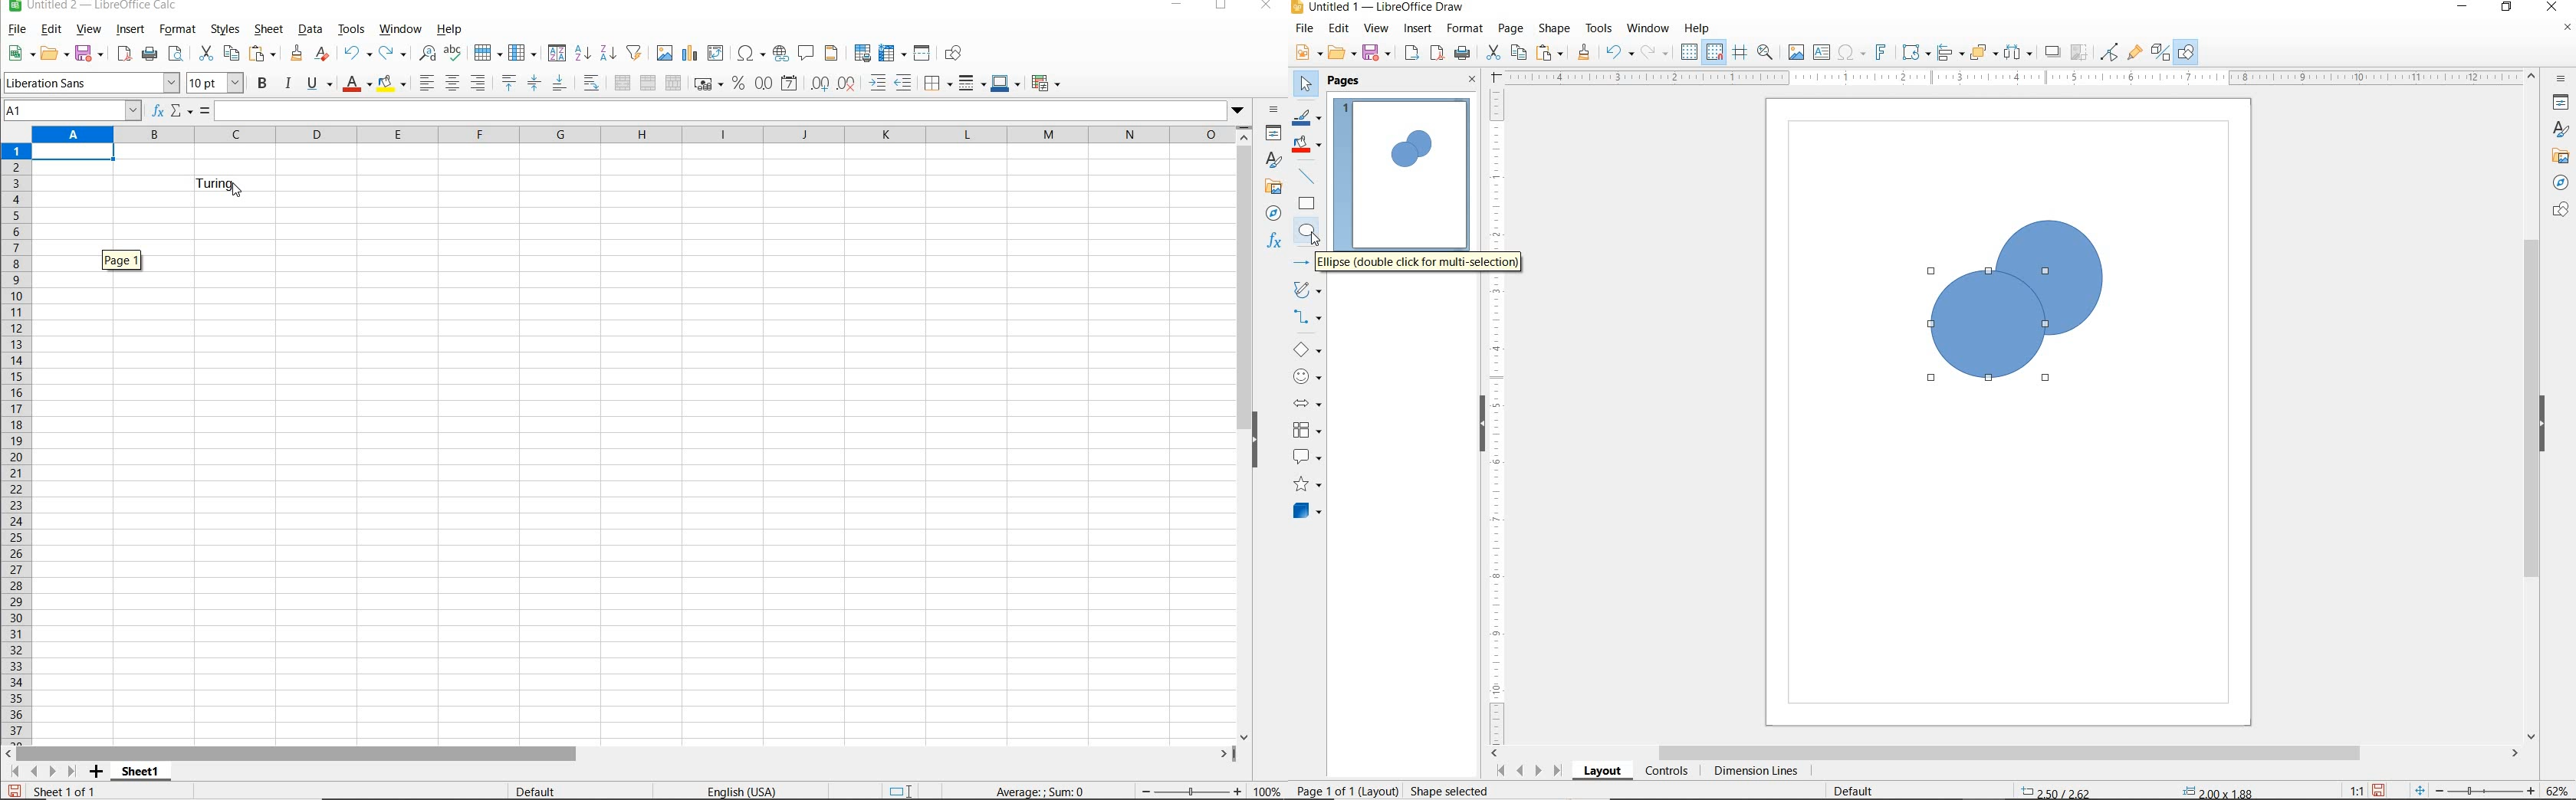  Describe the element at coordinates (536, 789) in the screenshot. I see `DEFAULT` at that location.